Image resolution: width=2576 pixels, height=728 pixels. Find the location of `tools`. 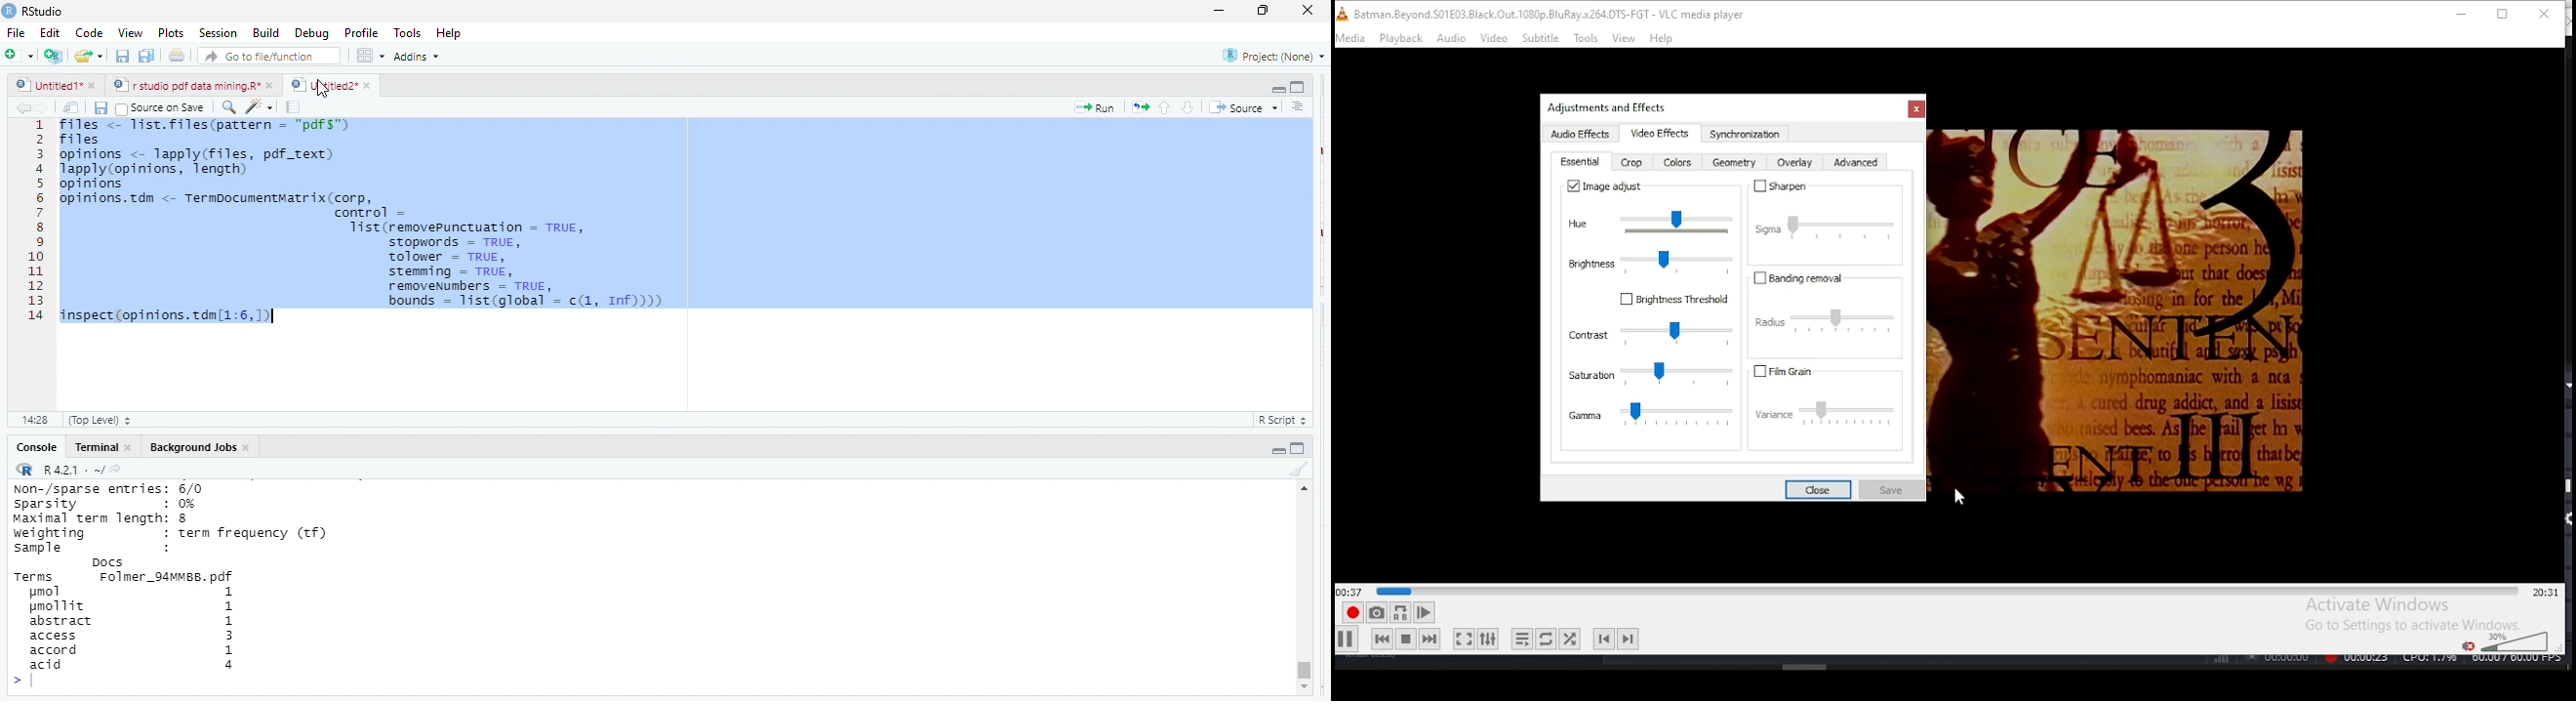

tools is located at coordinates (1586, 38).